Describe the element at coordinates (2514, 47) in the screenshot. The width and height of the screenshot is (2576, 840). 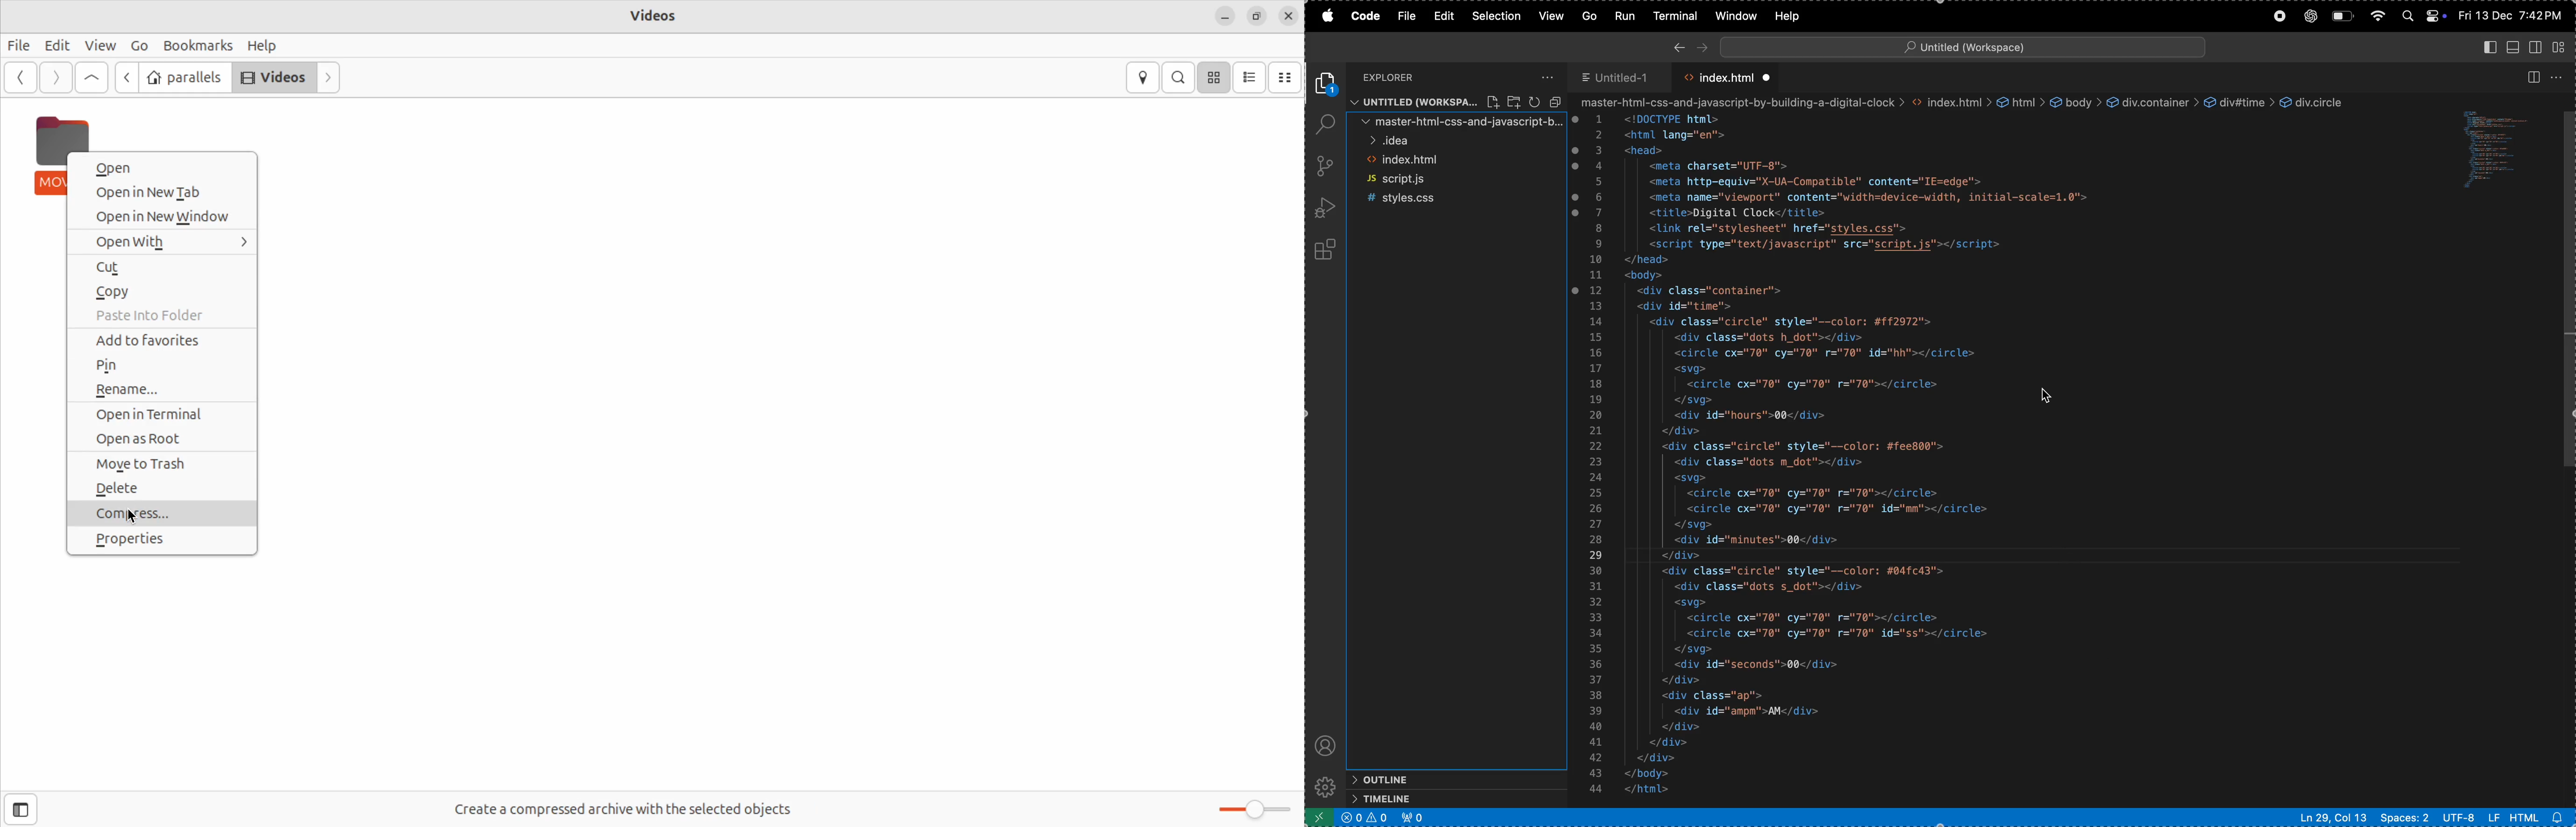
I see `toggle panel` at that location.